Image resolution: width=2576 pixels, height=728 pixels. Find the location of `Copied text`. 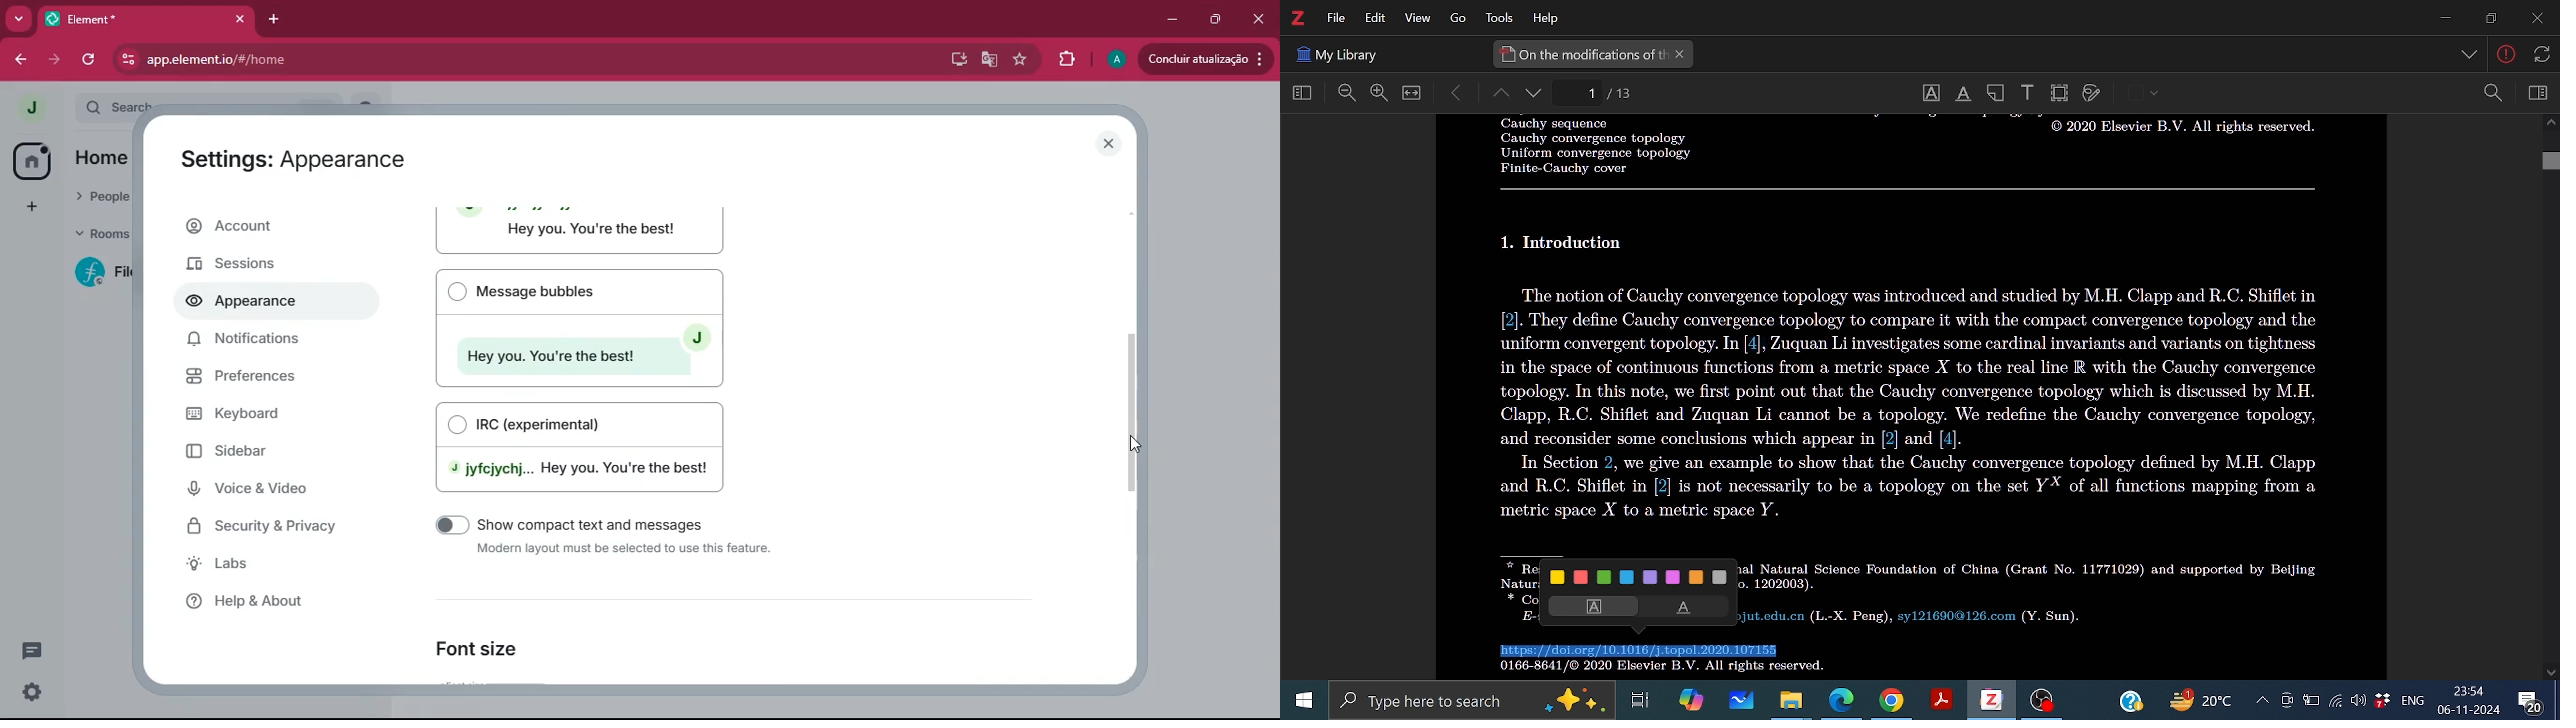

Copied text is located at coordinates (1637, 651).